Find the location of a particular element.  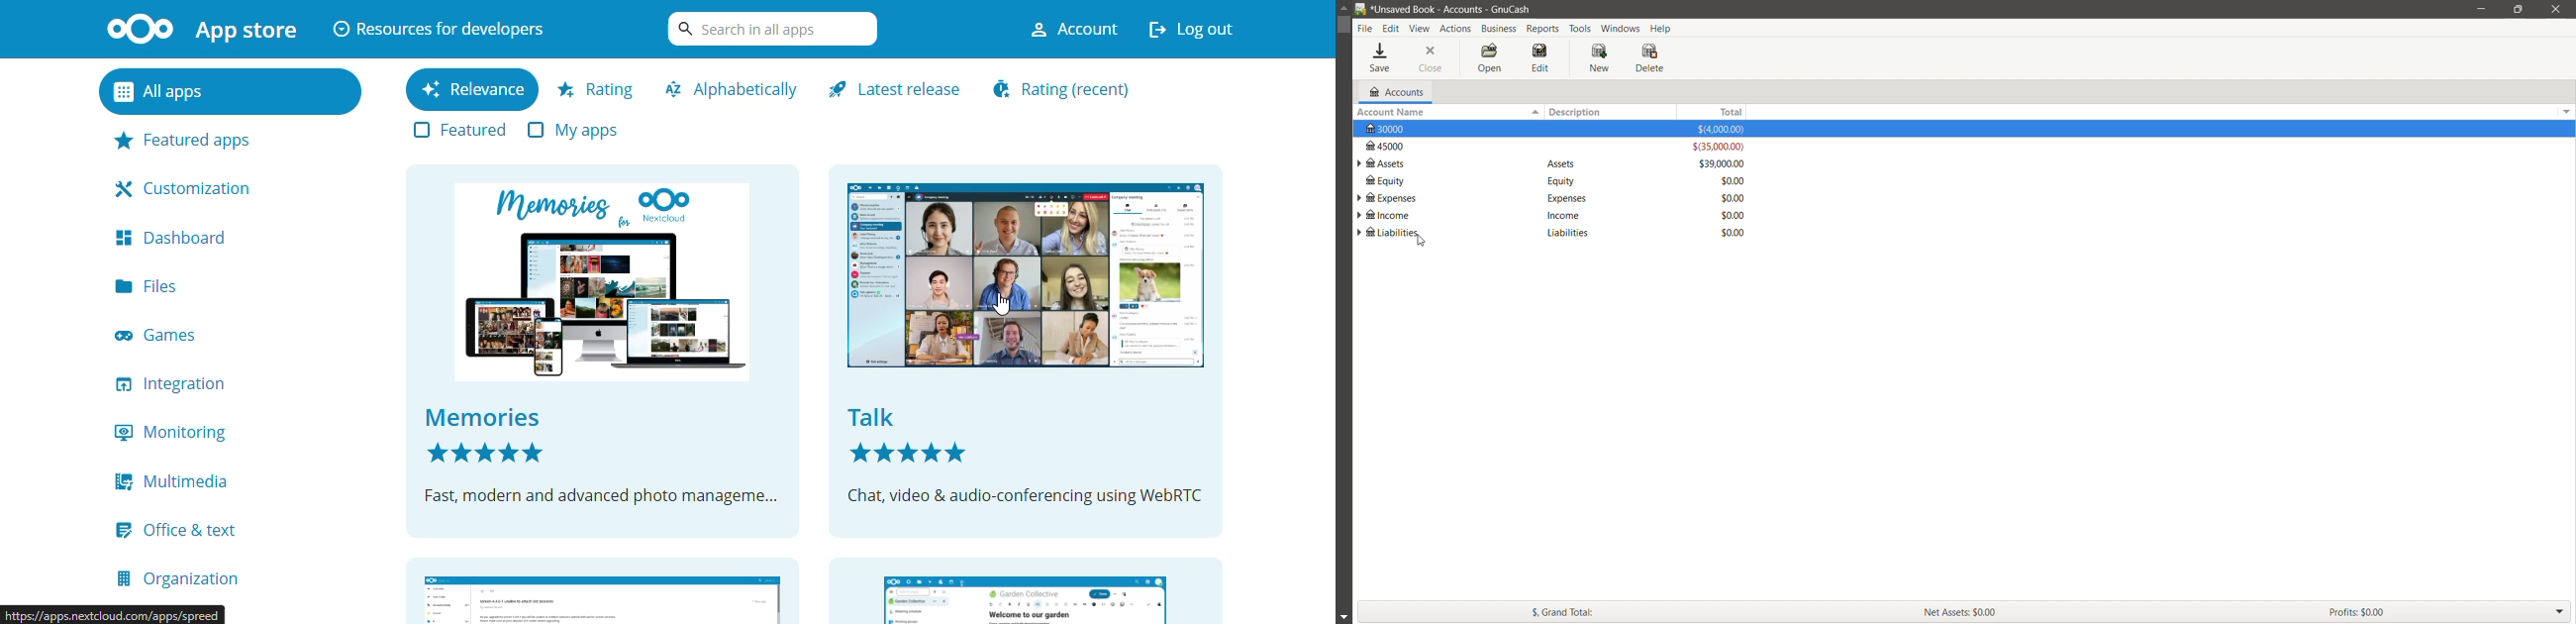

app interface is located at coordinates (1029, 592).